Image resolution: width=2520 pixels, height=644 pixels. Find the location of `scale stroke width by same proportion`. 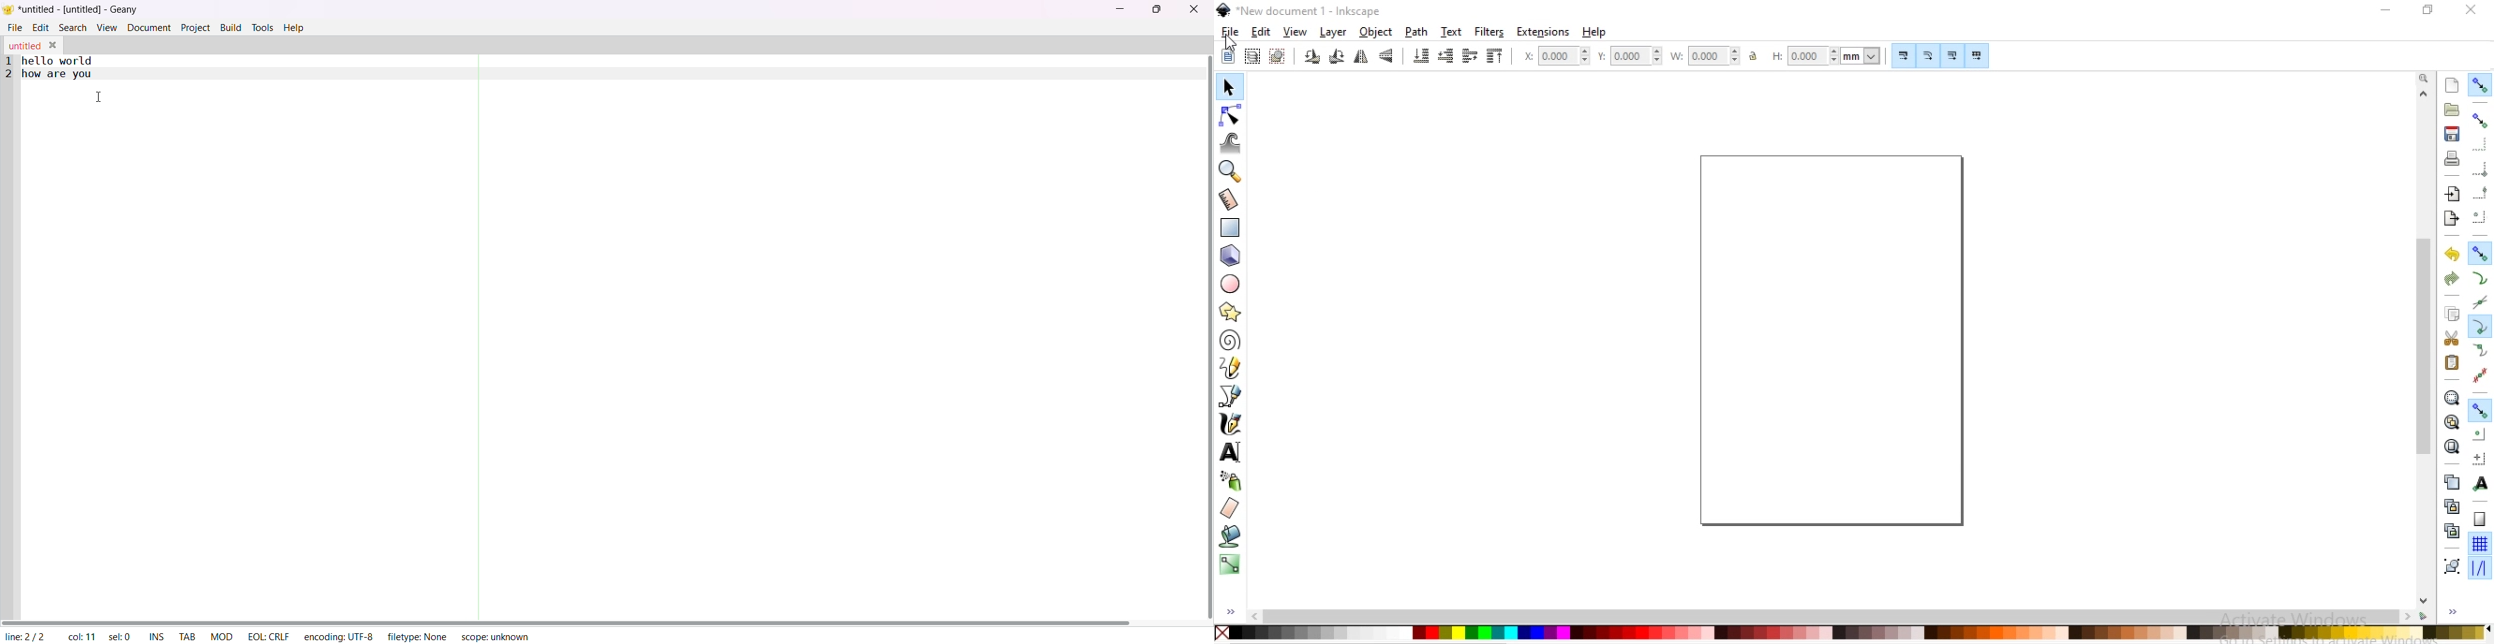

scale stroke width by same proportion is located at coordinates (1903, 55).